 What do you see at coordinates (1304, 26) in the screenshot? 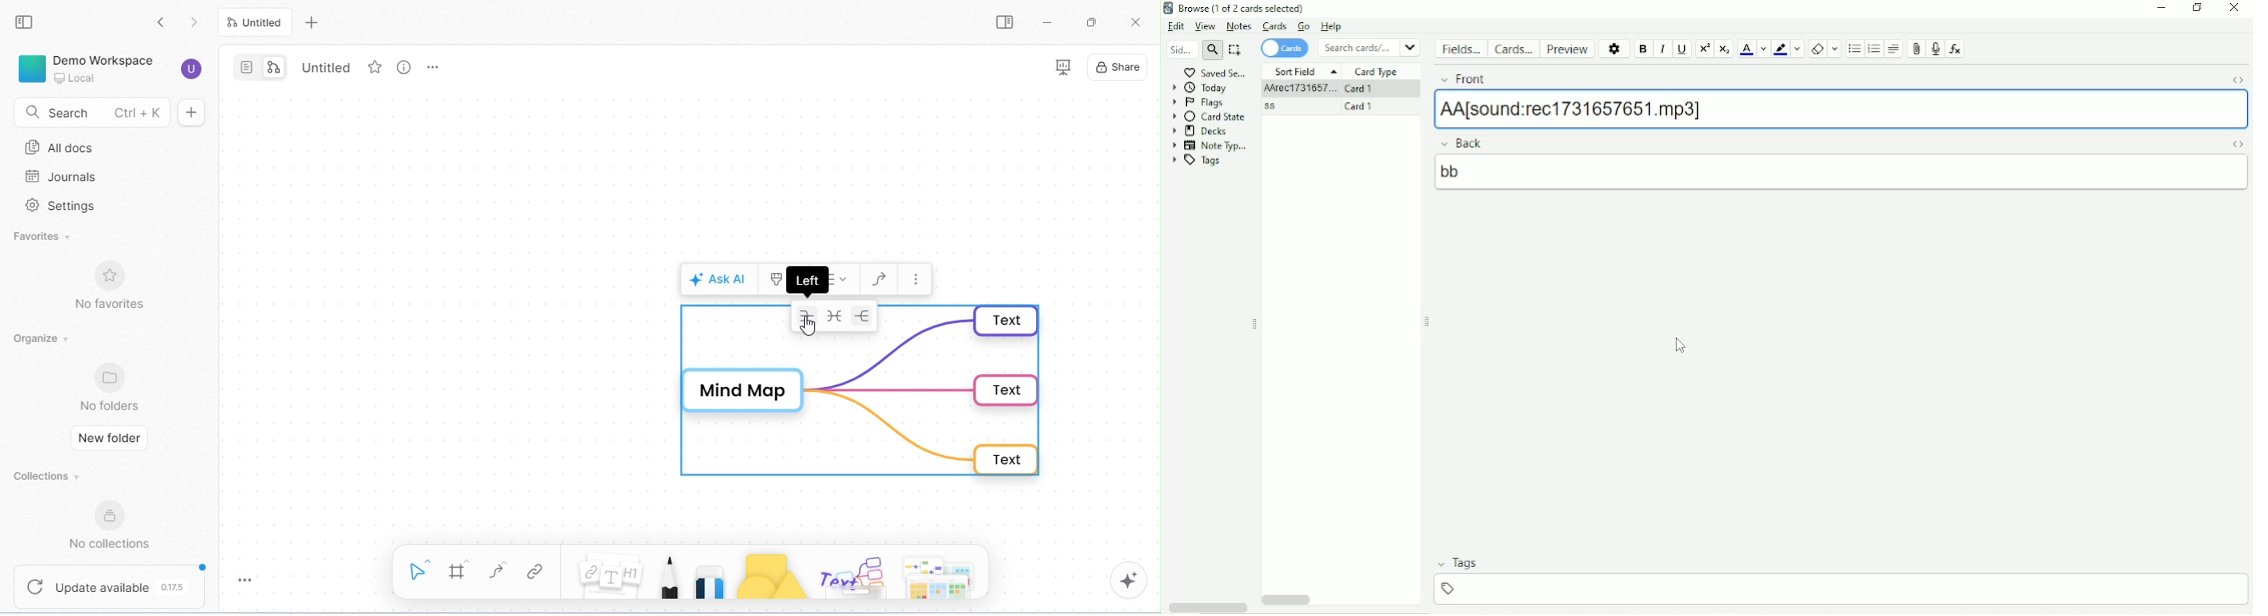
I see `Go` at bounding box center [1304, 26].